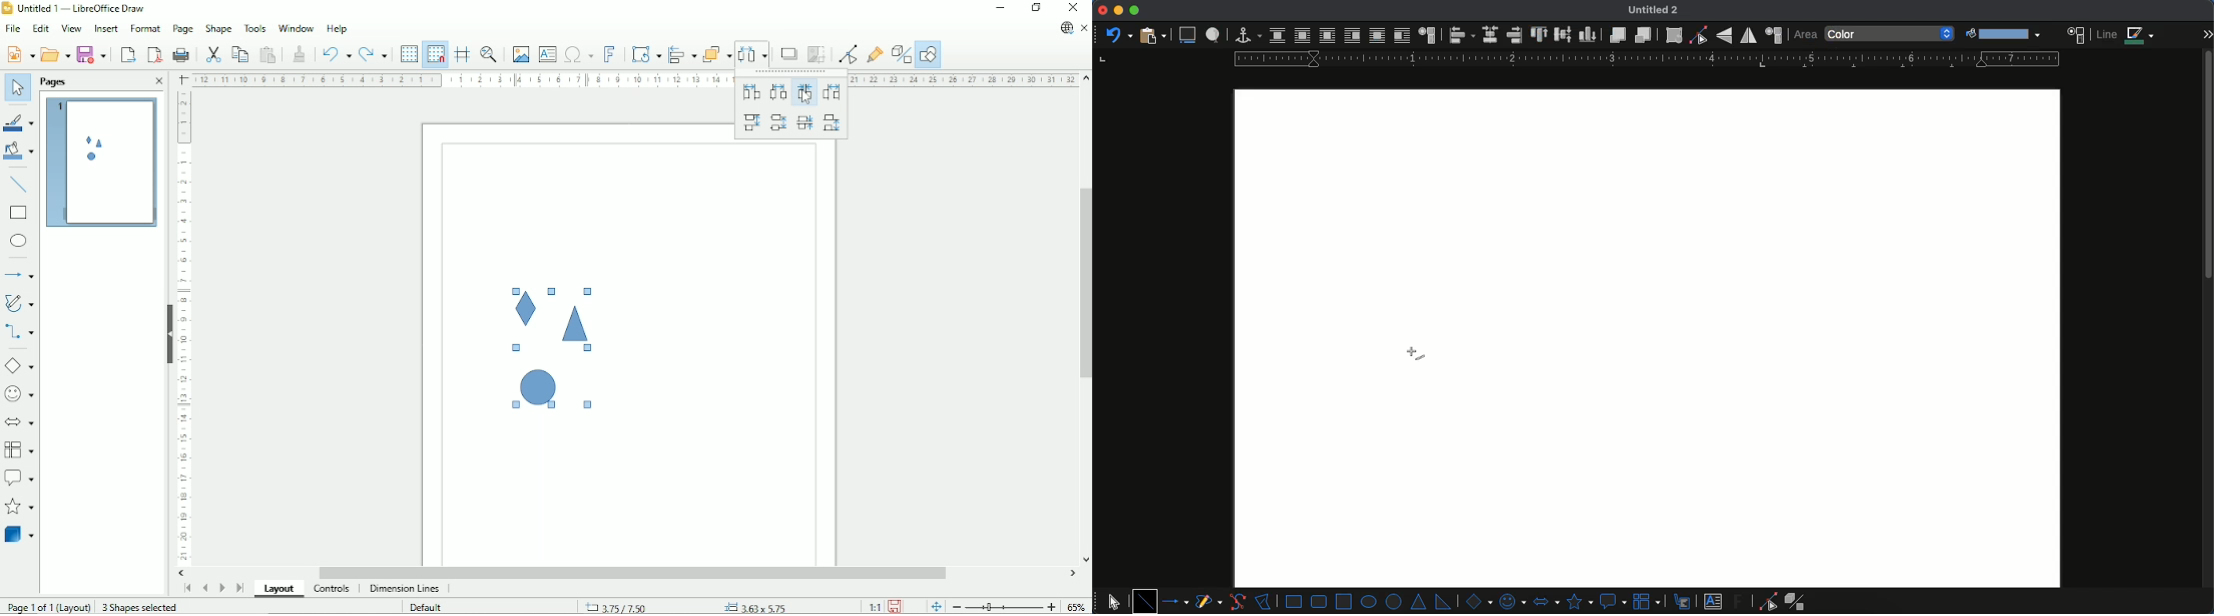 This screenshot has width=2240, height=616. I want to click on stars and banners, so click(1578, 602).